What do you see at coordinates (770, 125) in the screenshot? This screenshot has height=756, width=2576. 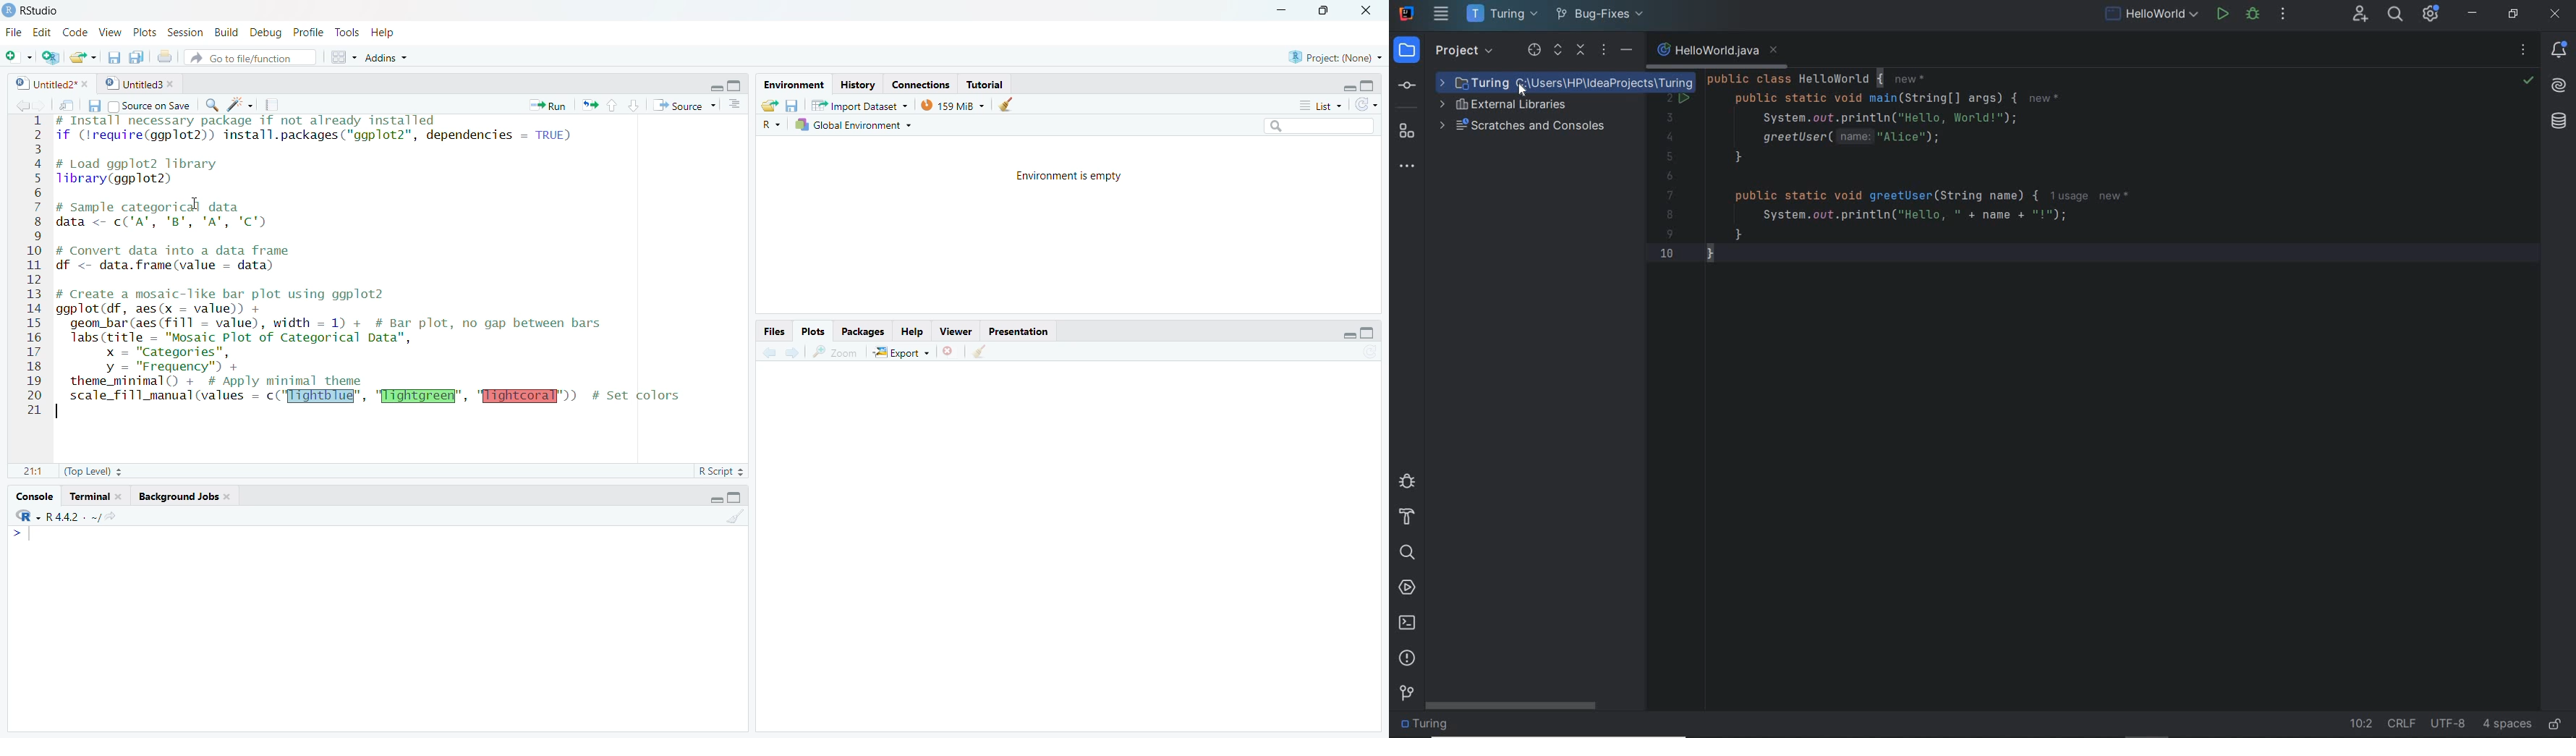 I see `R` at bounding box center [770, 125].